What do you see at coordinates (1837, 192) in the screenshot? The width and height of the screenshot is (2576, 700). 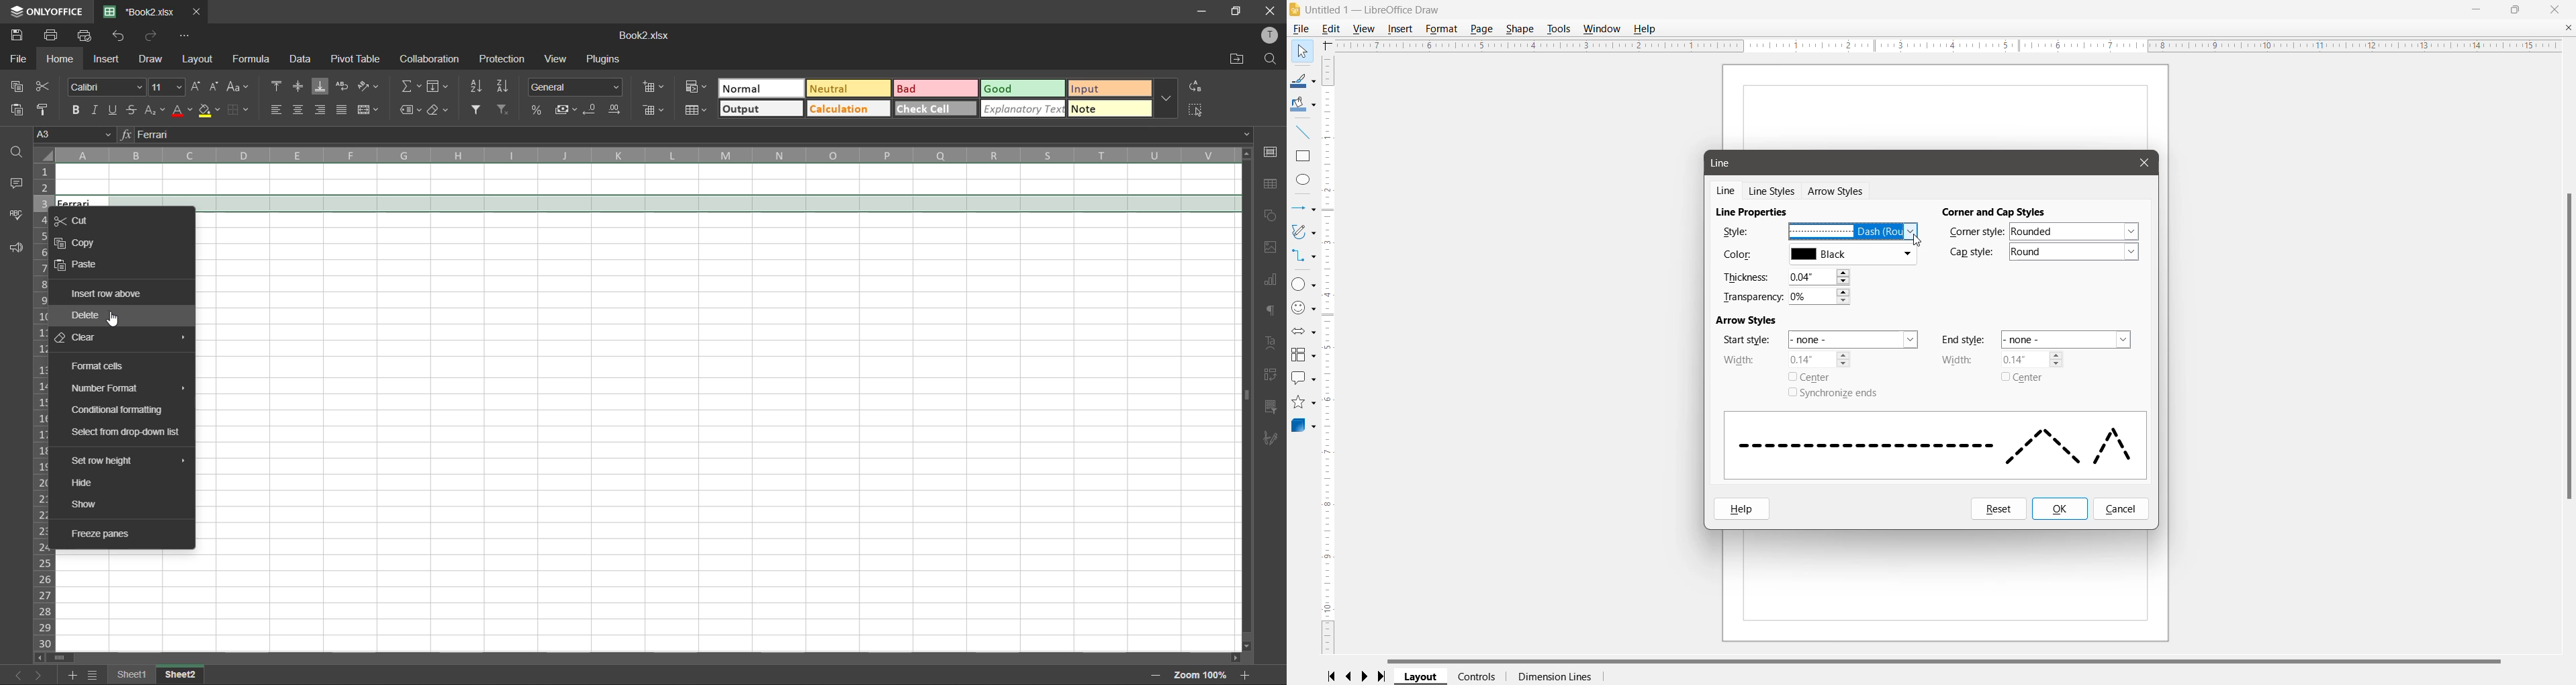 I see `Arrow Styles` at bounding box center [1837, 192].